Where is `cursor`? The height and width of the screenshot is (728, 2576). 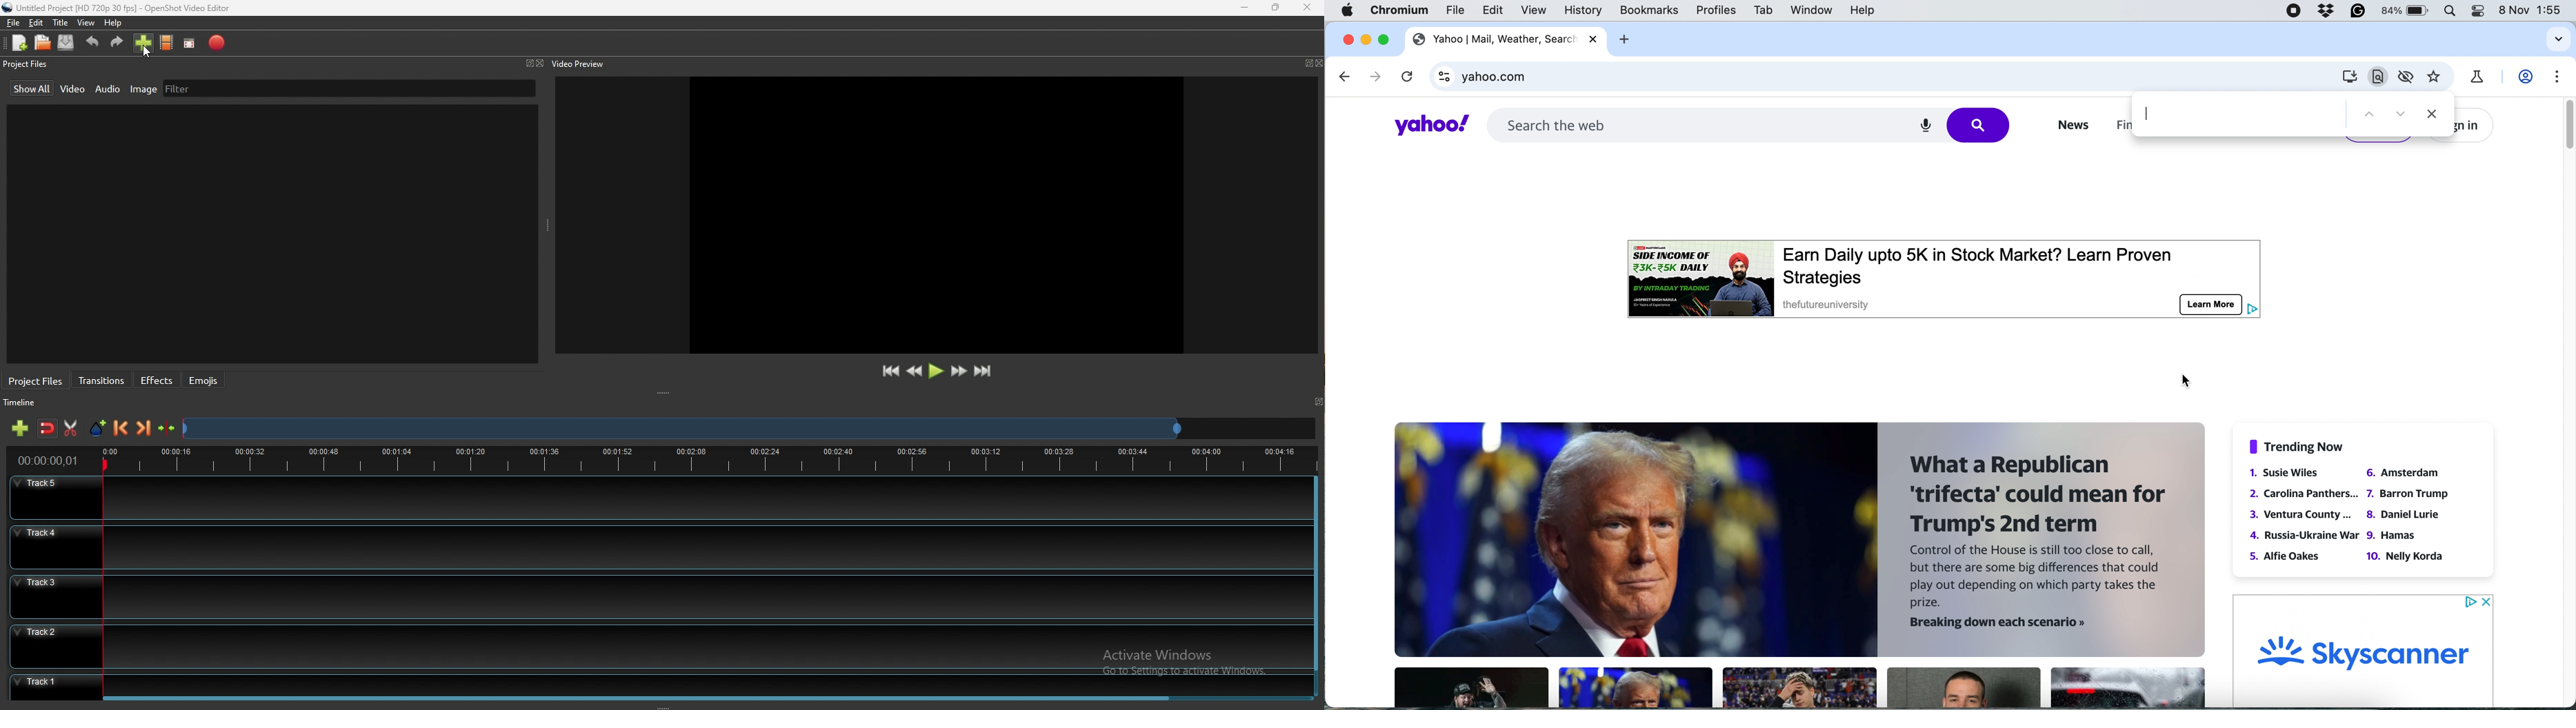
cursor is located at coordinates (145, 52).